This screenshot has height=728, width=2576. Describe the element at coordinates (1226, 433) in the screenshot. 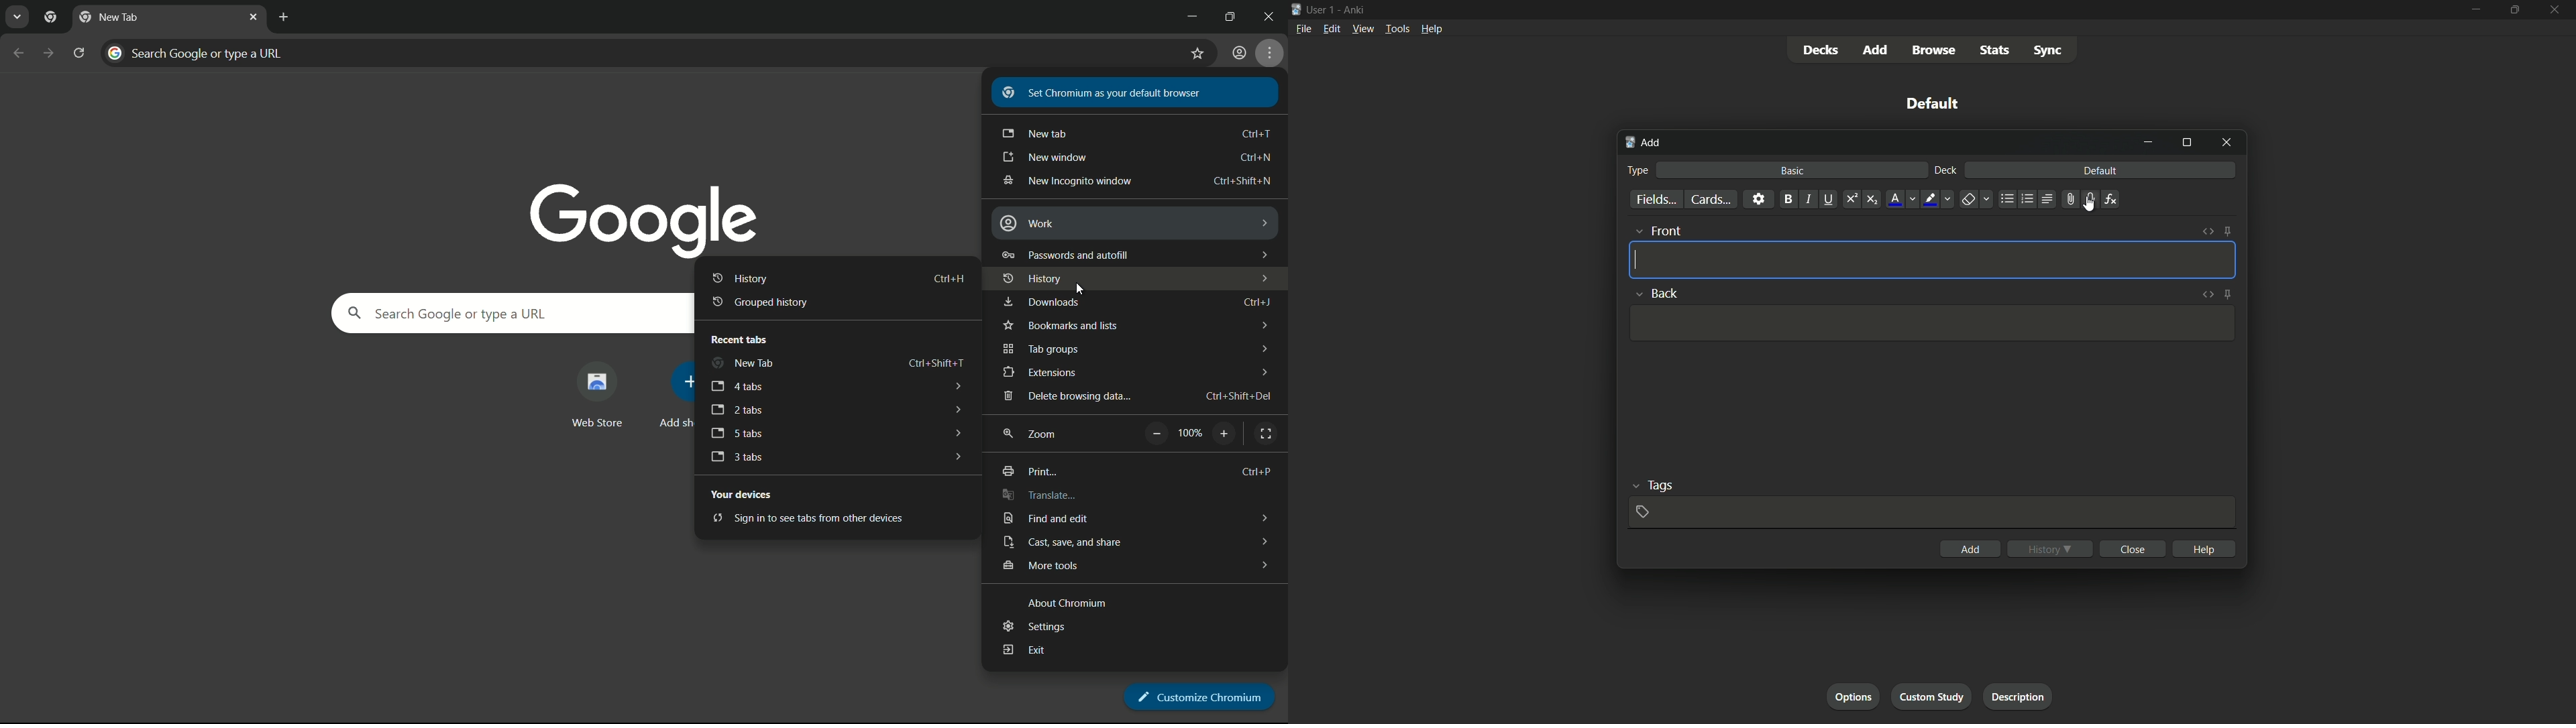

I see `zoom in` at that location.